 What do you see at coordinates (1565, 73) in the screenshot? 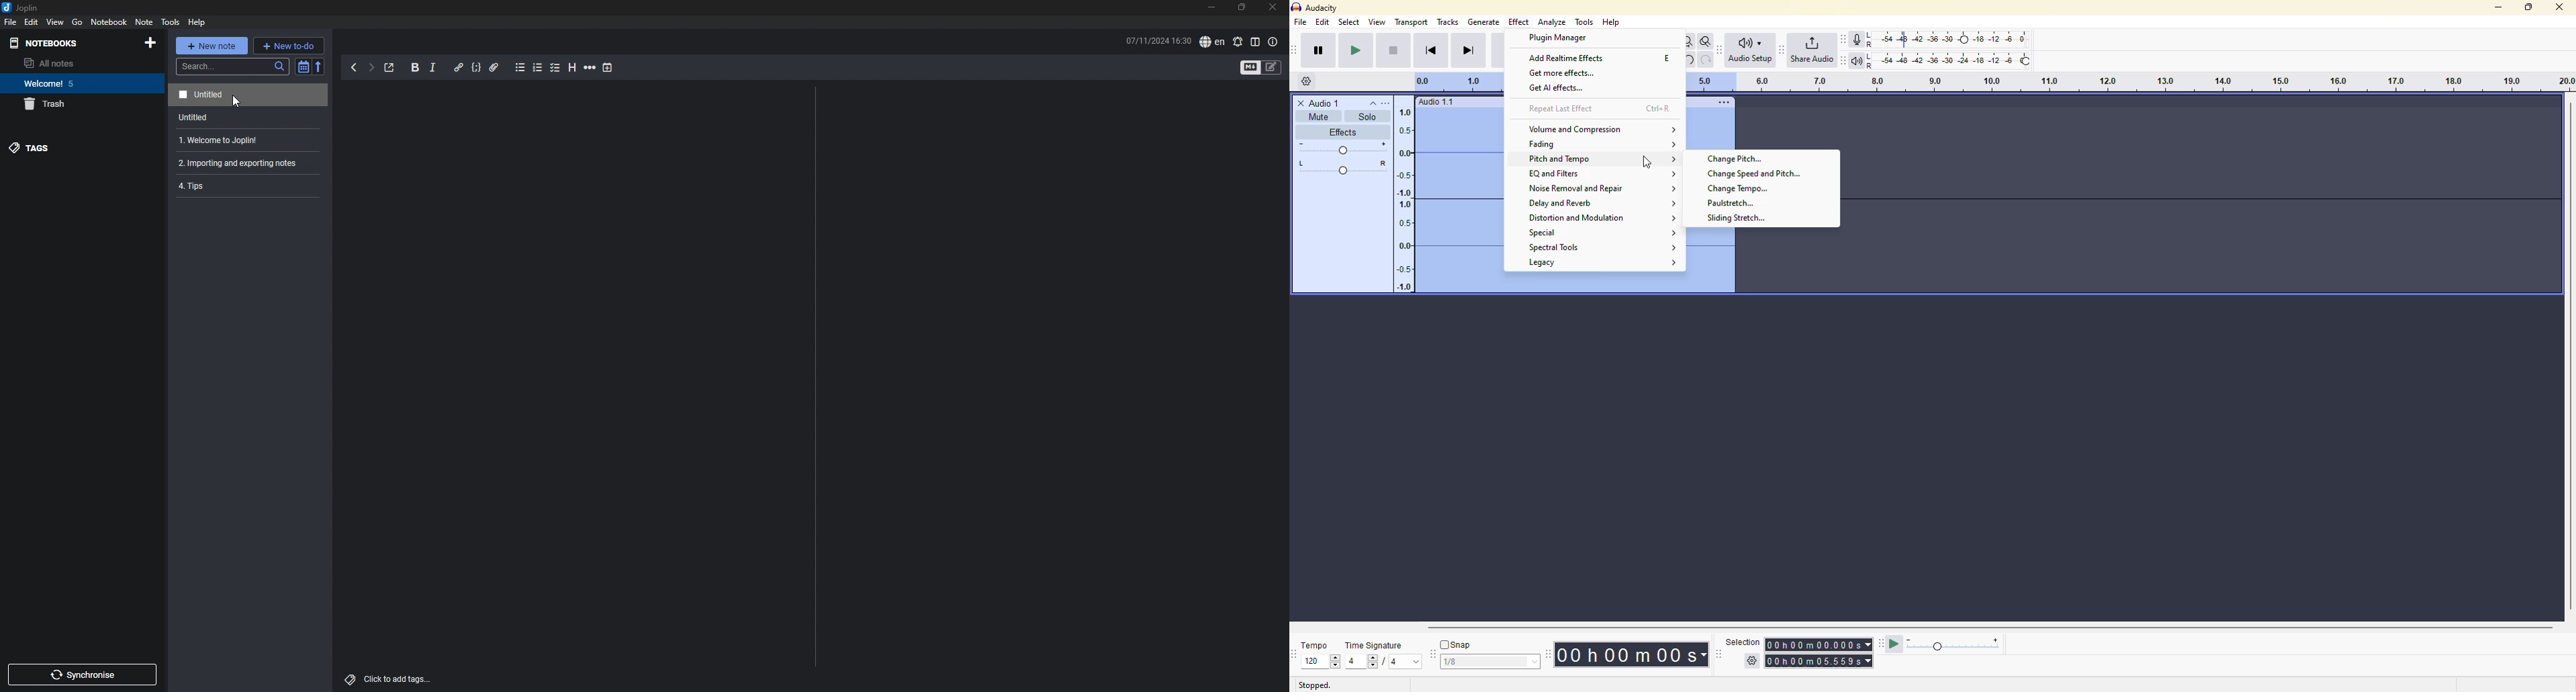
I see `get more effects` at bounding box center [1565, 73].